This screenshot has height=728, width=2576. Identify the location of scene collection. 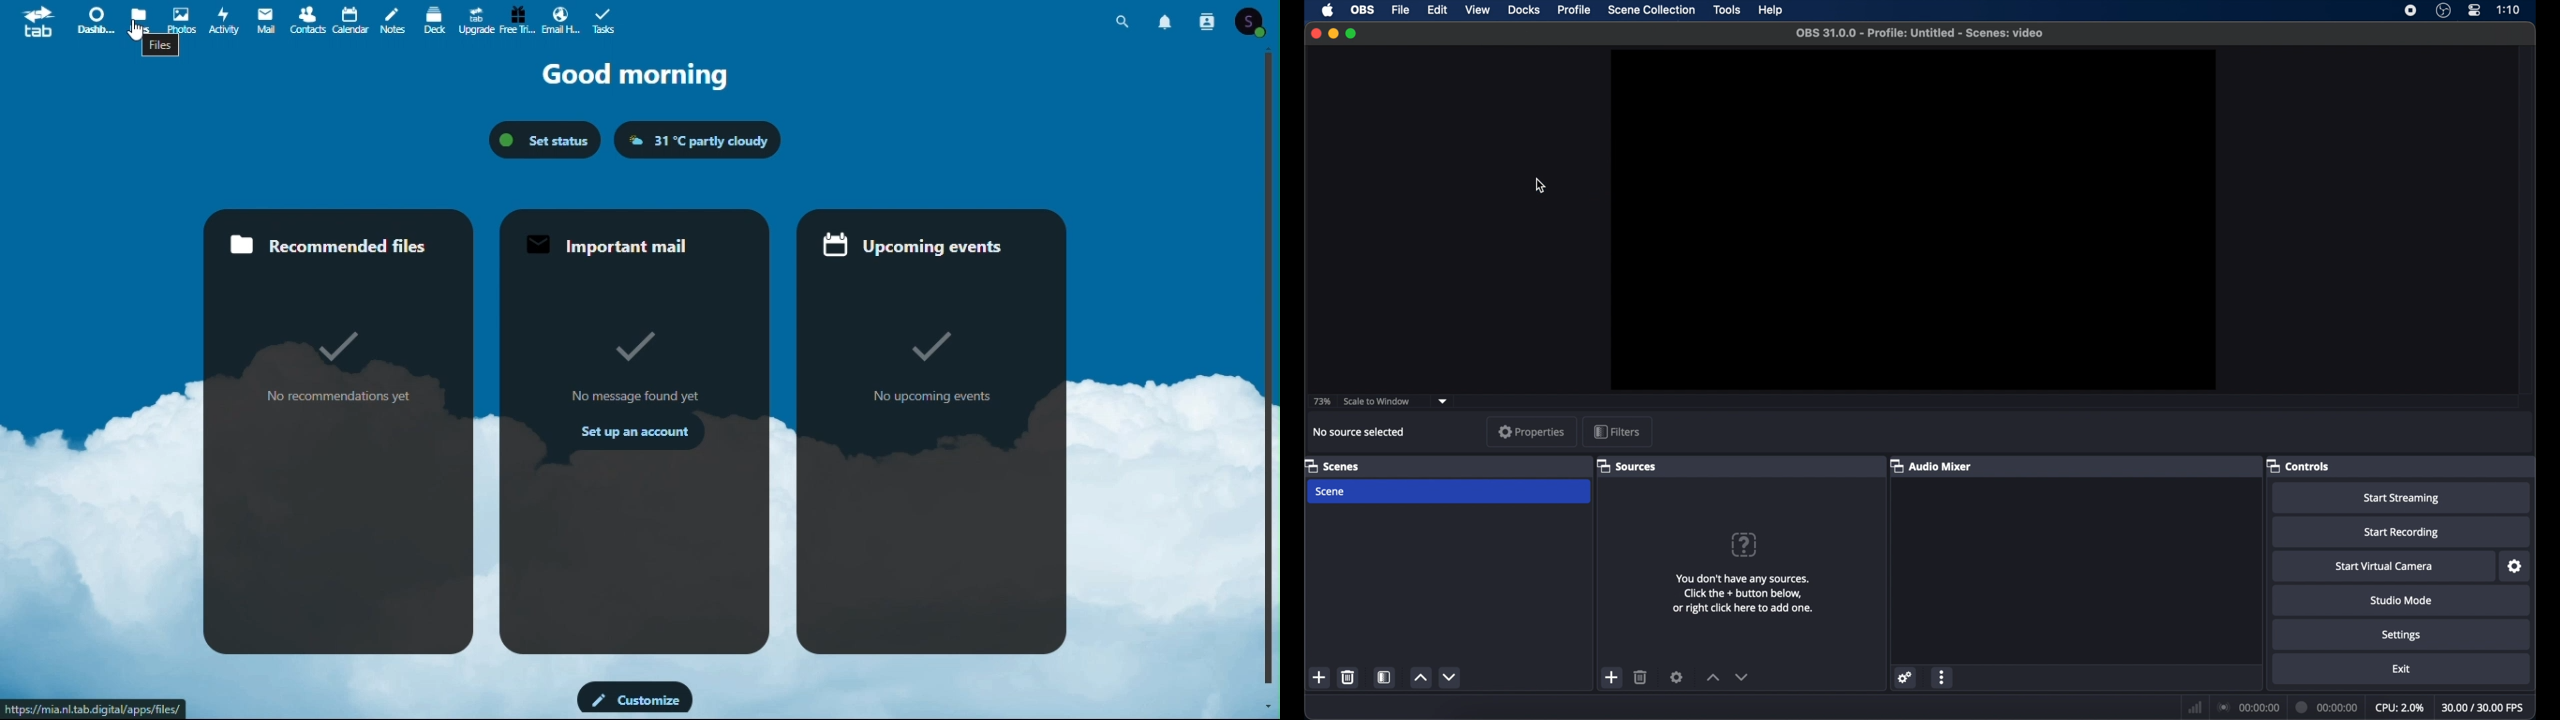
(1651, 10).